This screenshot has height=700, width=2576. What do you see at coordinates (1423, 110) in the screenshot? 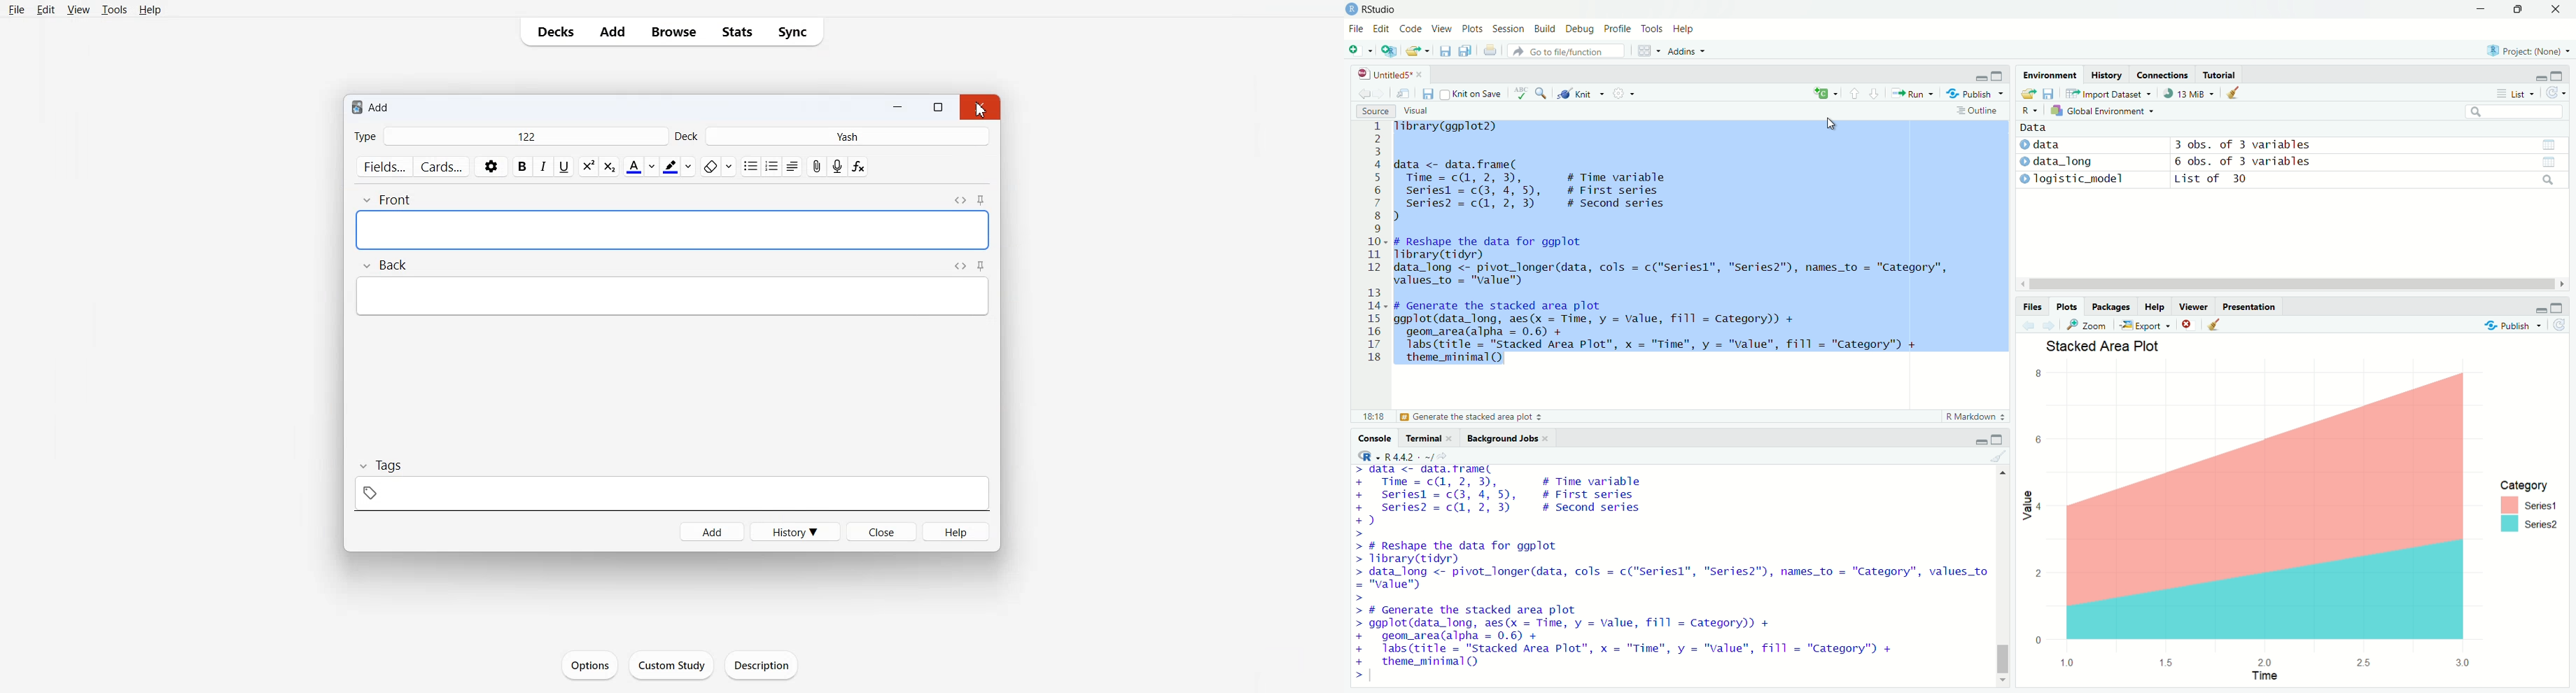
I see `Visual` at bounding box center [1423, 110].